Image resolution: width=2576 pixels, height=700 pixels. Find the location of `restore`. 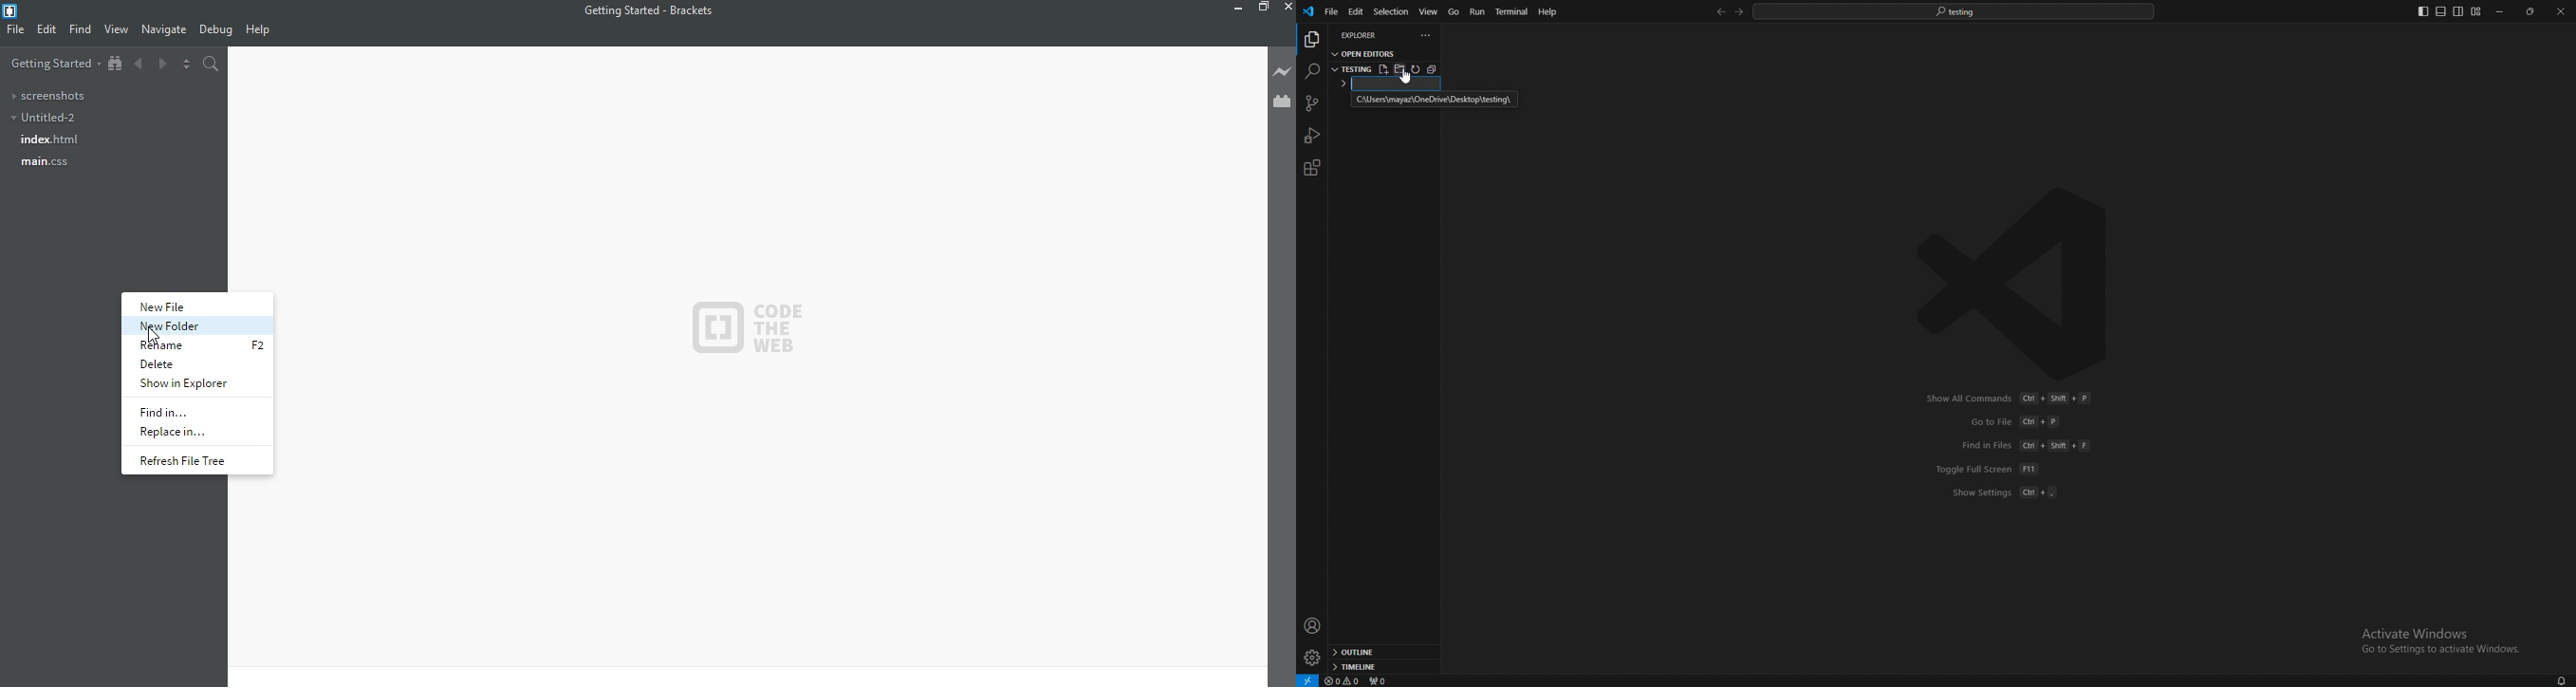

restore is located at coordinates (1265, 9).